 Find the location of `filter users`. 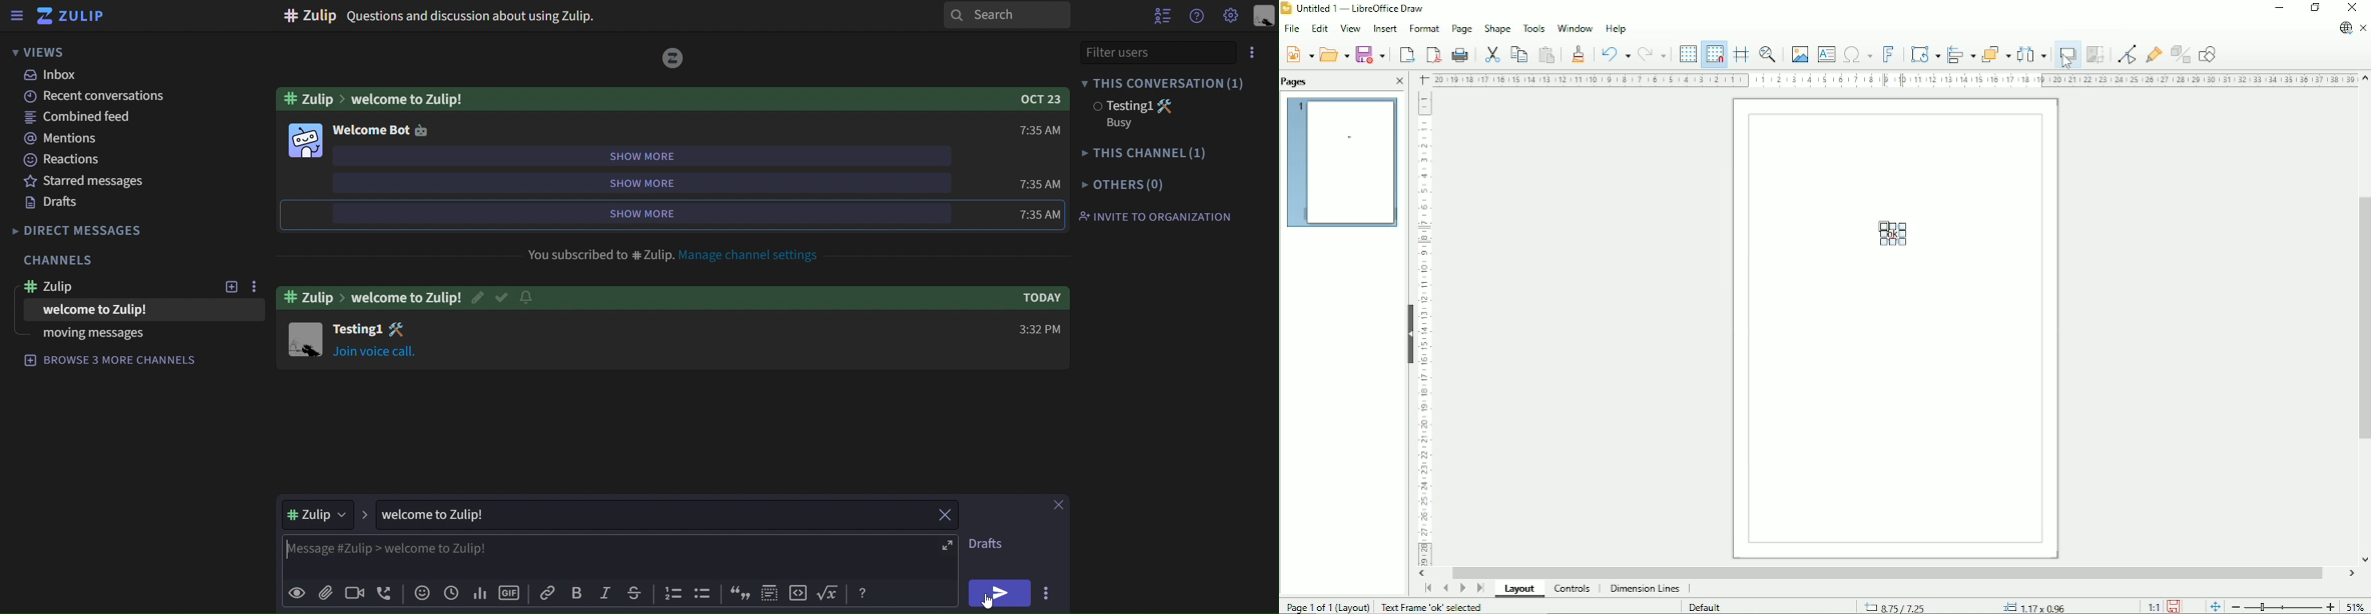

filter users is located at coordinates (1136, 53).